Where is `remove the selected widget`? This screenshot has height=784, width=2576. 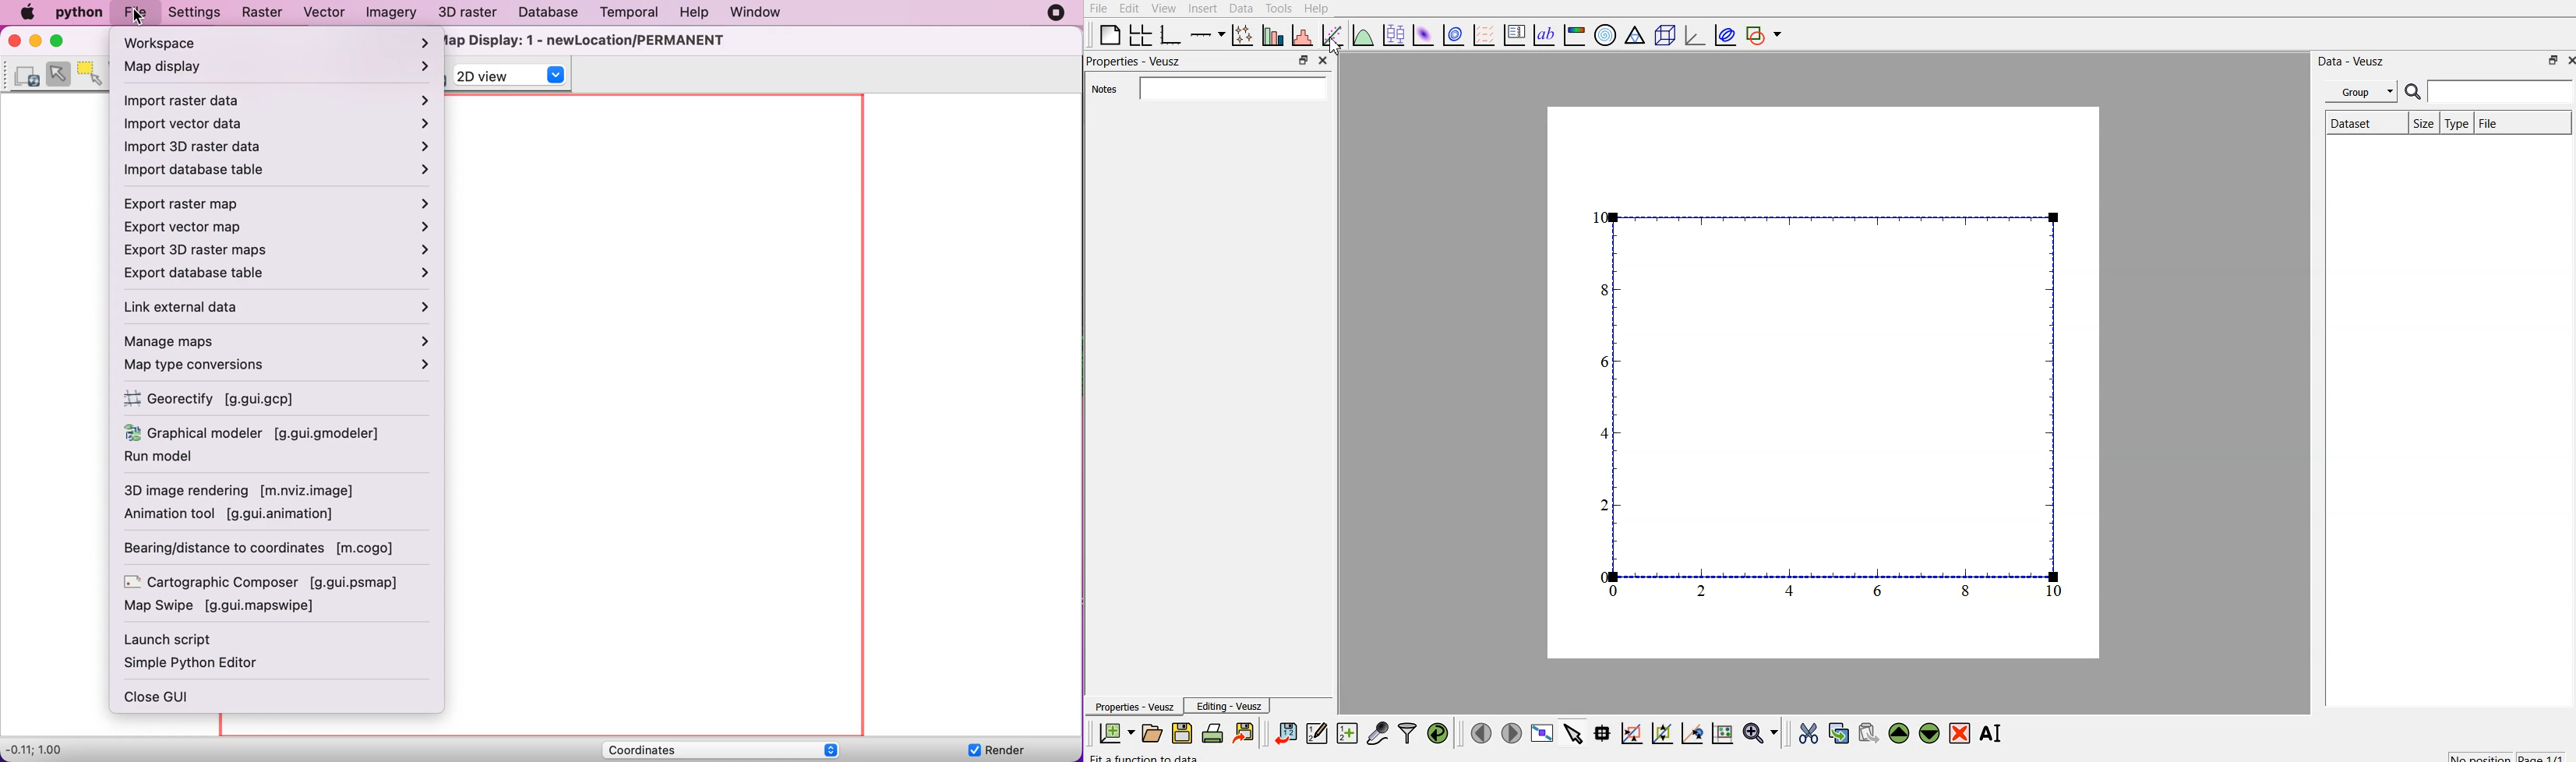 remove the selected widget is located at coordinates (1960, 734).